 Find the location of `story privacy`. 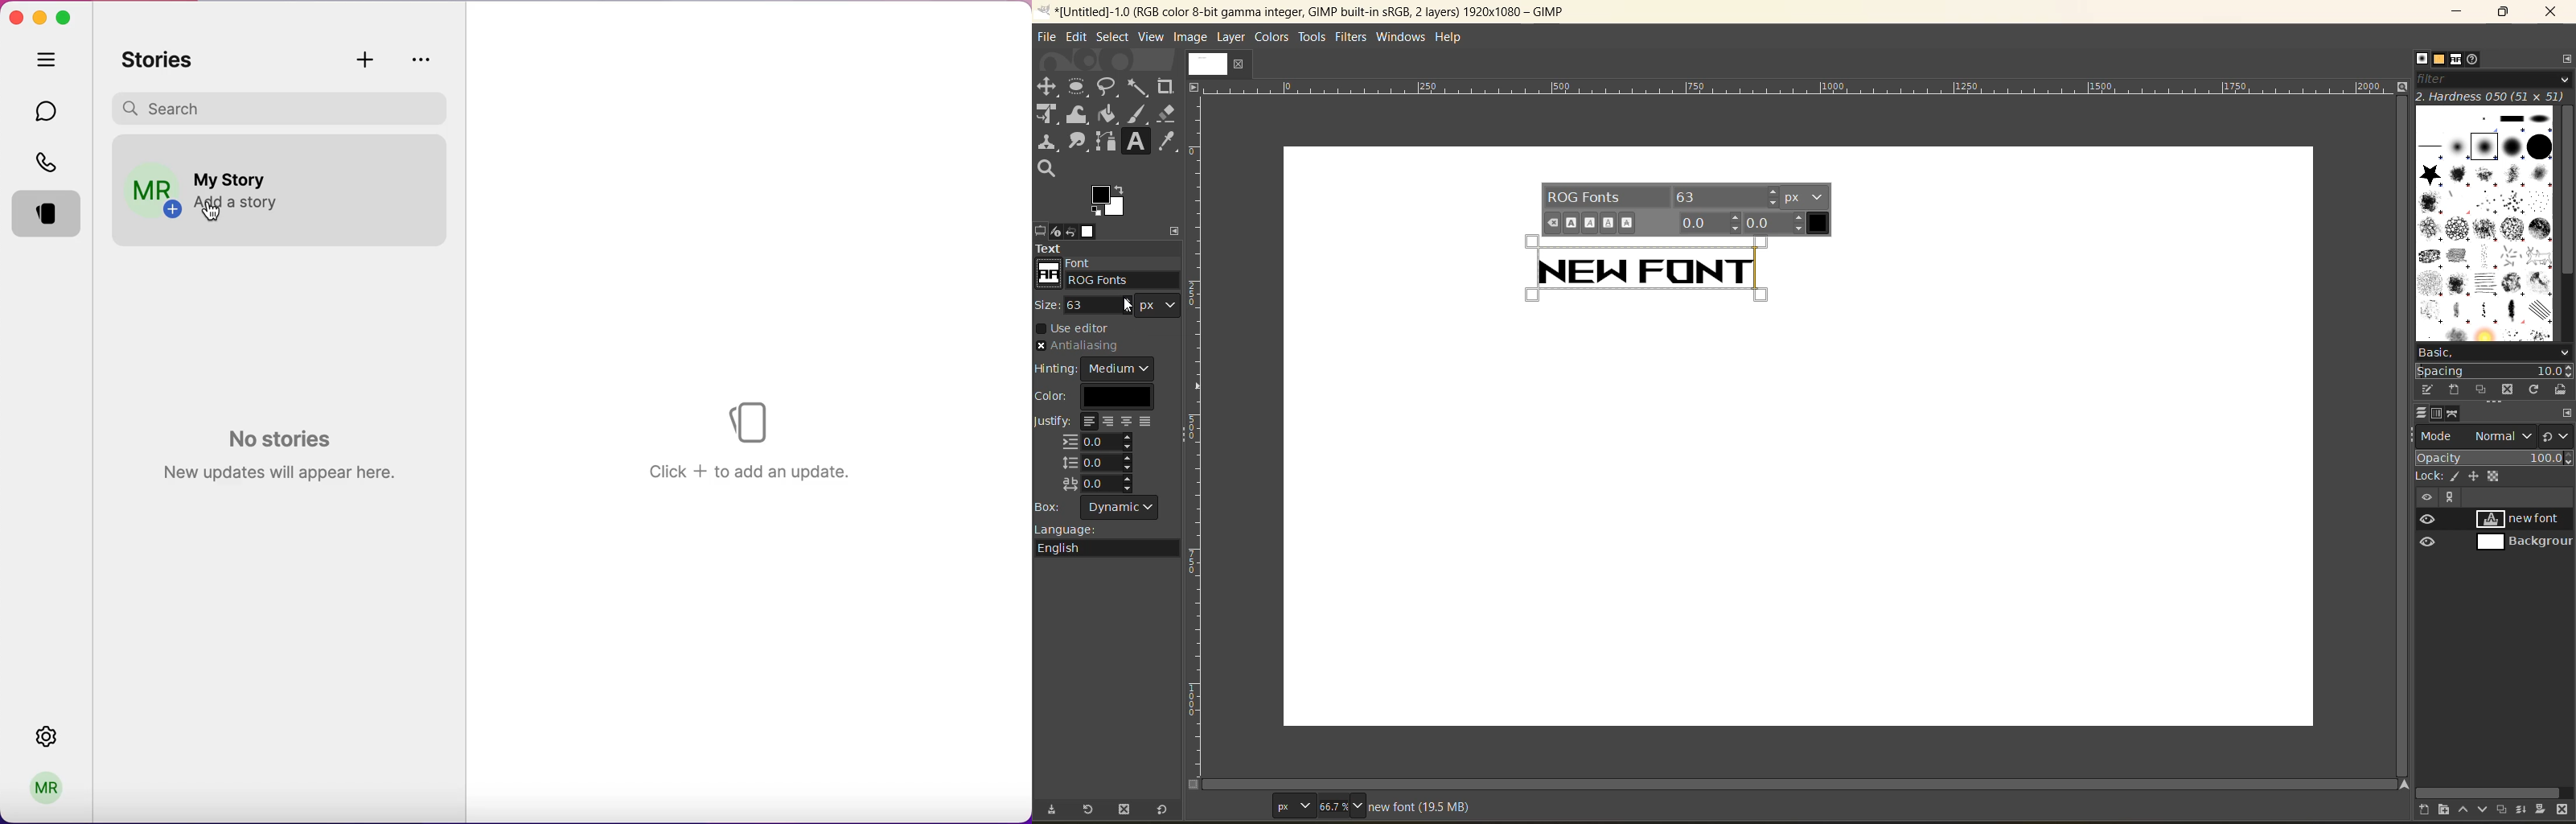

story privacy is located at coordinates (422, 59).